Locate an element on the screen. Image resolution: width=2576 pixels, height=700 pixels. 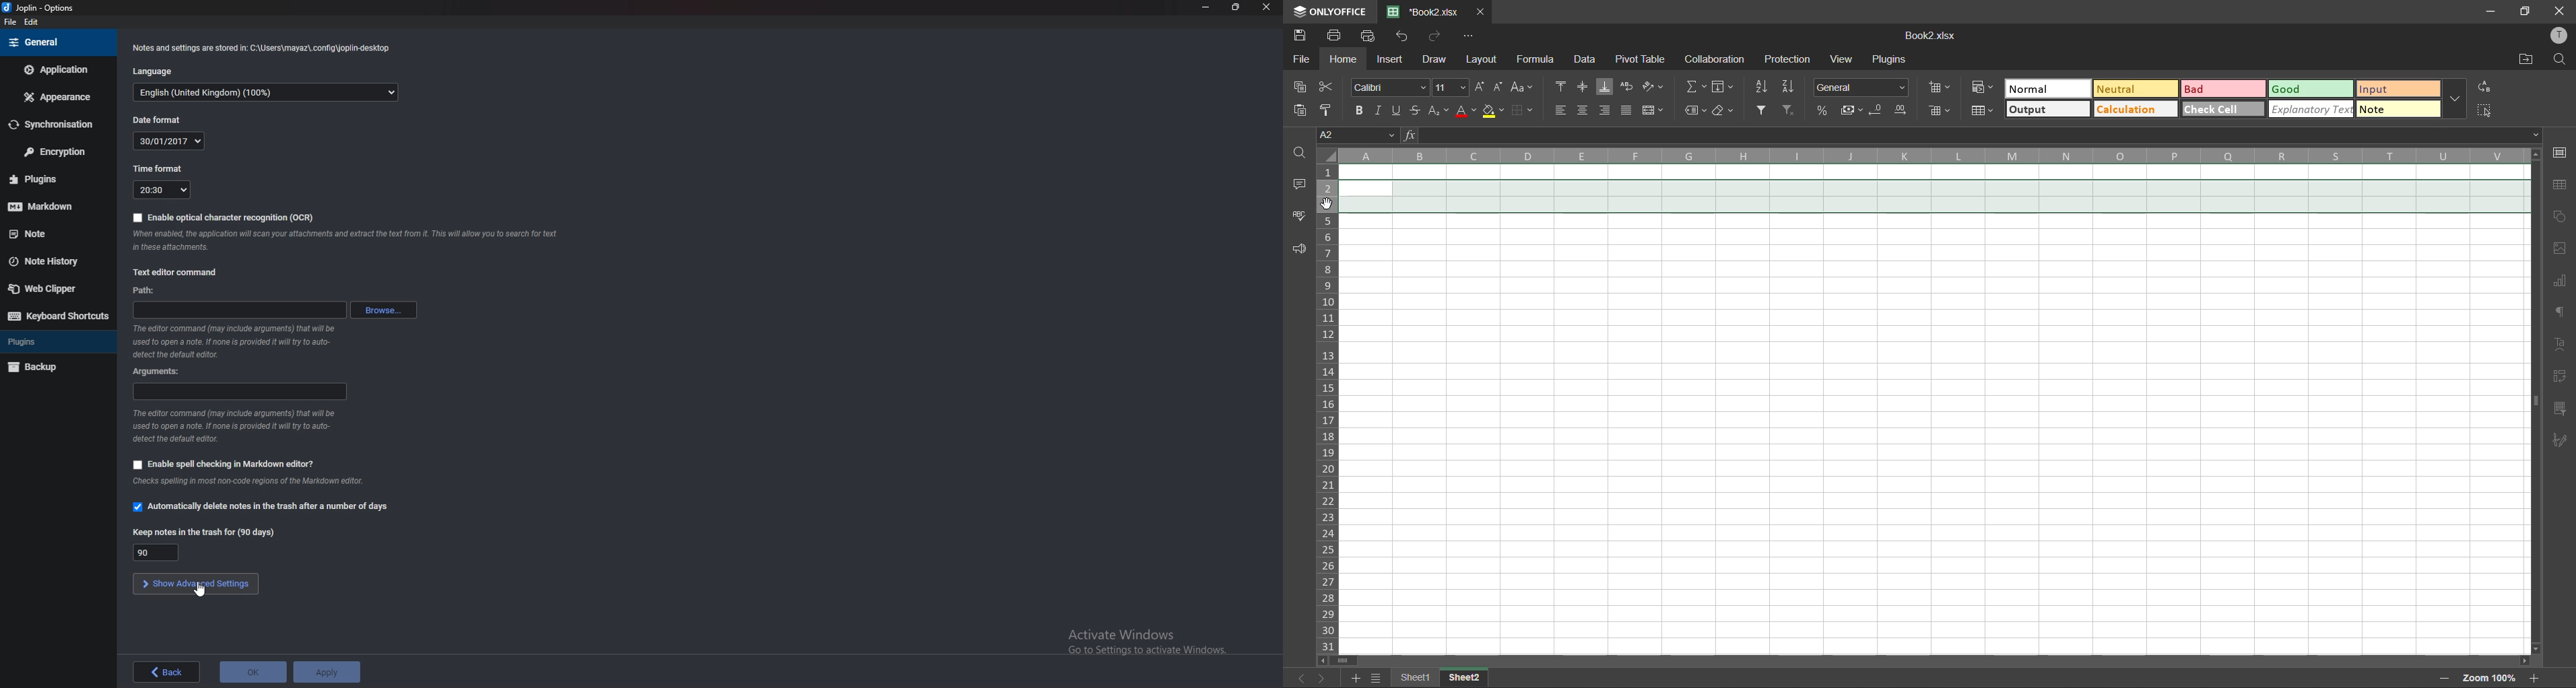
output is located at coordinates (2049, 109).